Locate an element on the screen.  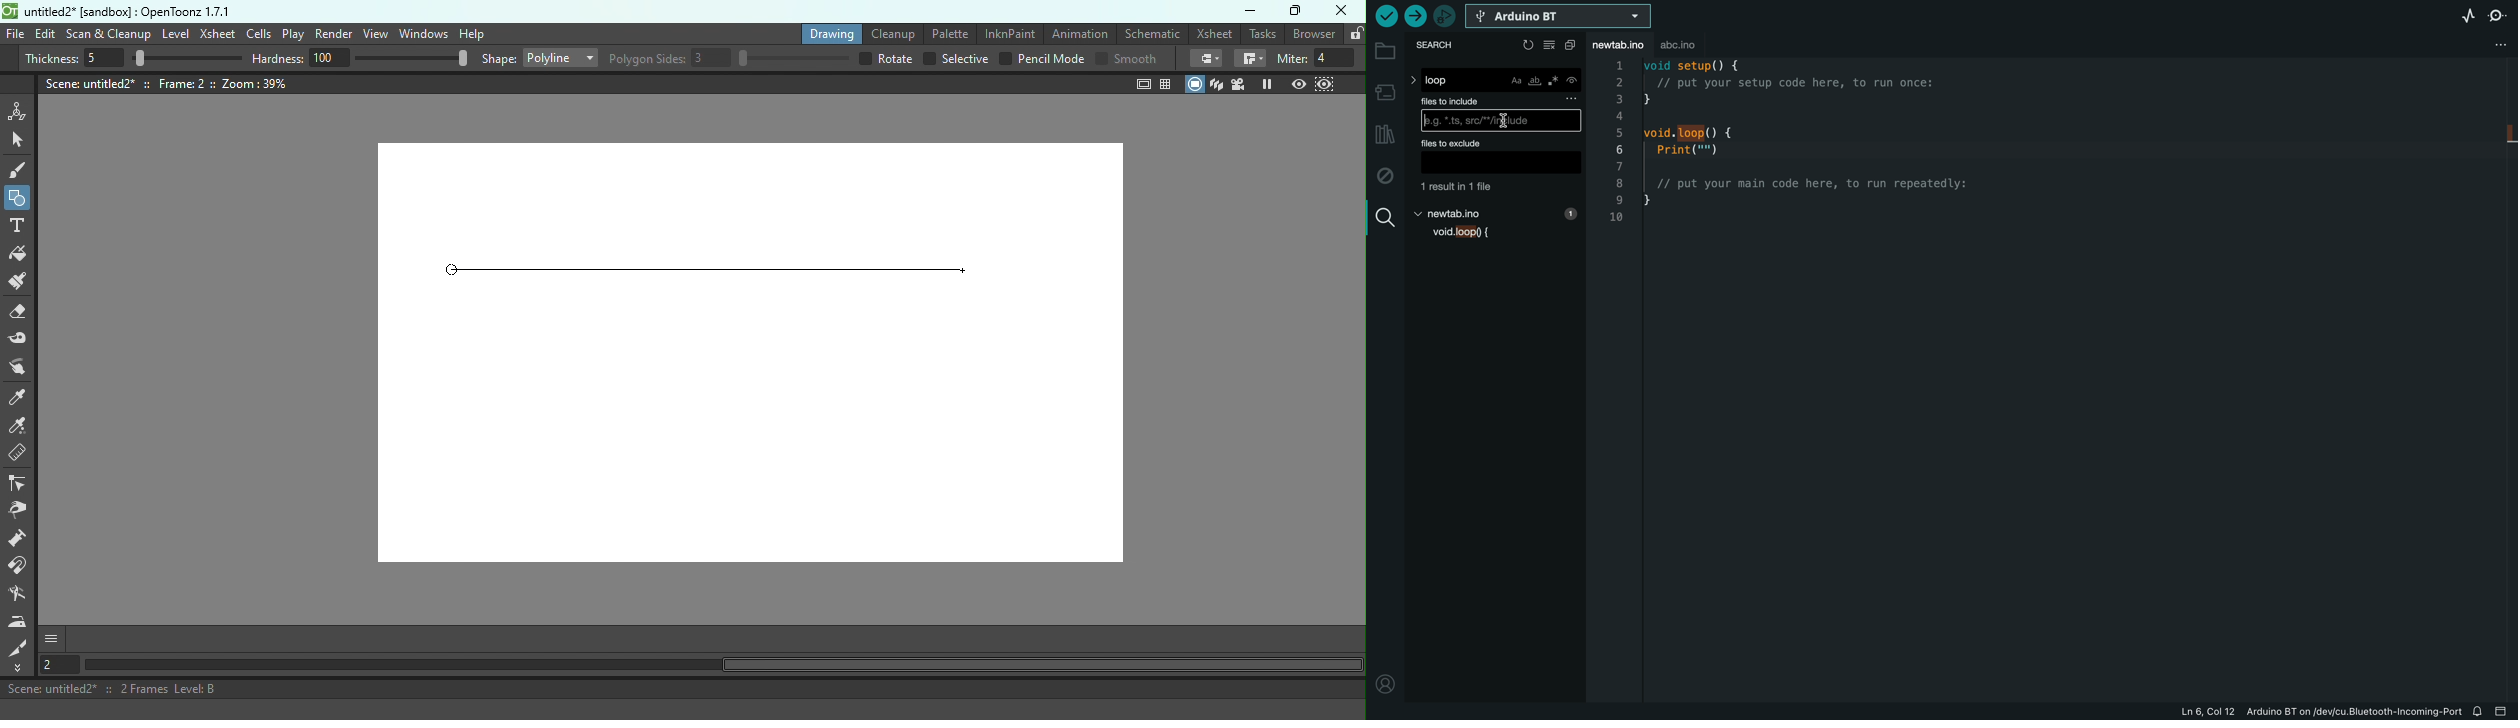
file  is located at coordinates (1496, 187).